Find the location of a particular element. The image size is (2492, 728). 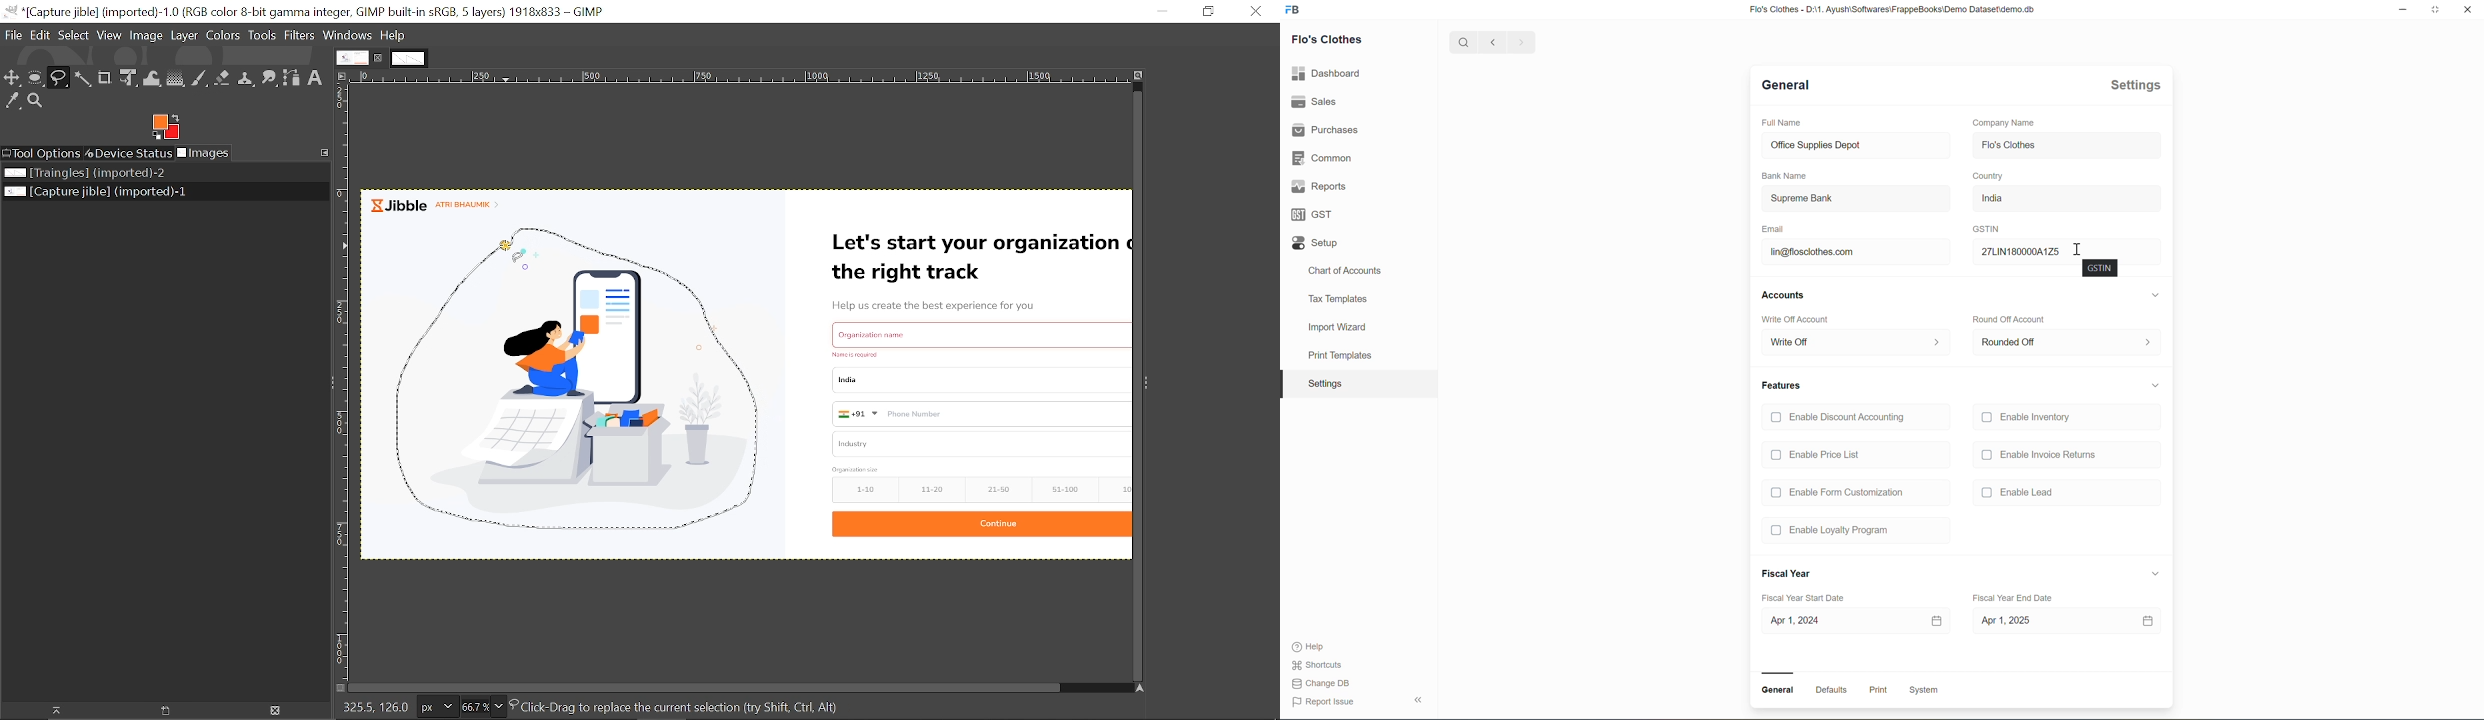

Common is located at coordinates (1321, 158).